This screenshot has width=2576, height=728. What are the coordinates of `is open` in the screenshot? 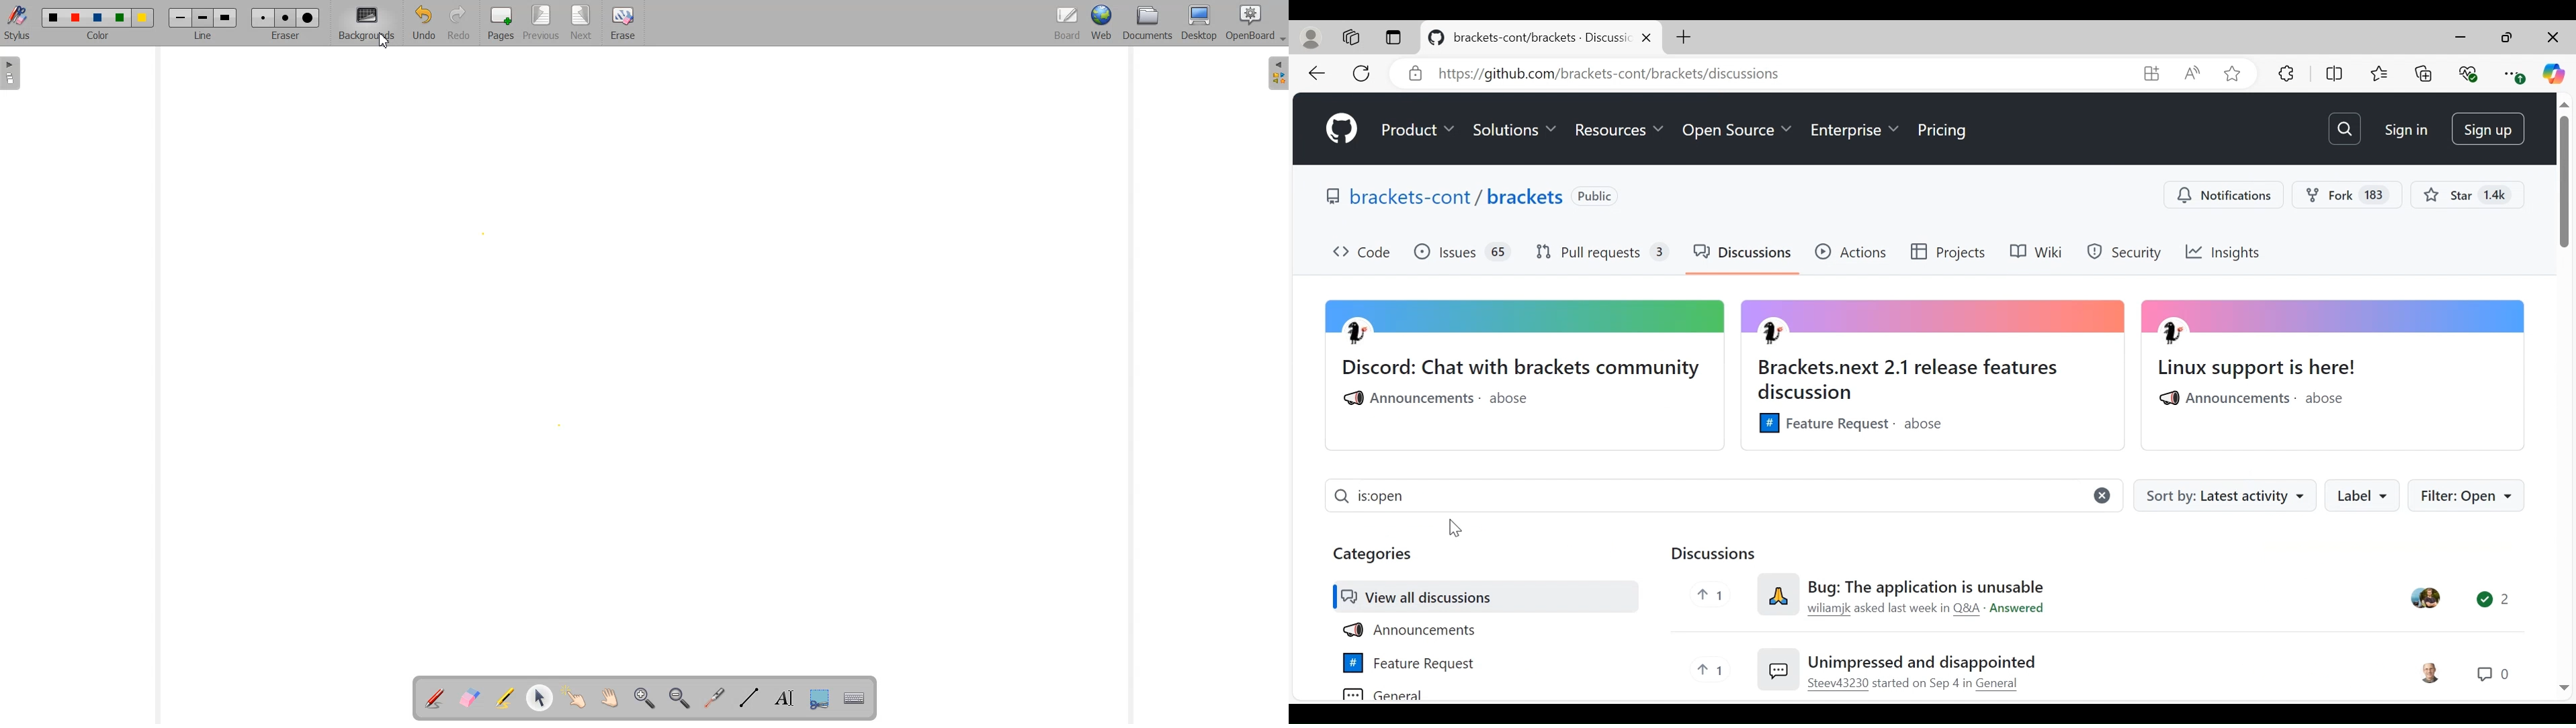 It's located at (1700, 495).